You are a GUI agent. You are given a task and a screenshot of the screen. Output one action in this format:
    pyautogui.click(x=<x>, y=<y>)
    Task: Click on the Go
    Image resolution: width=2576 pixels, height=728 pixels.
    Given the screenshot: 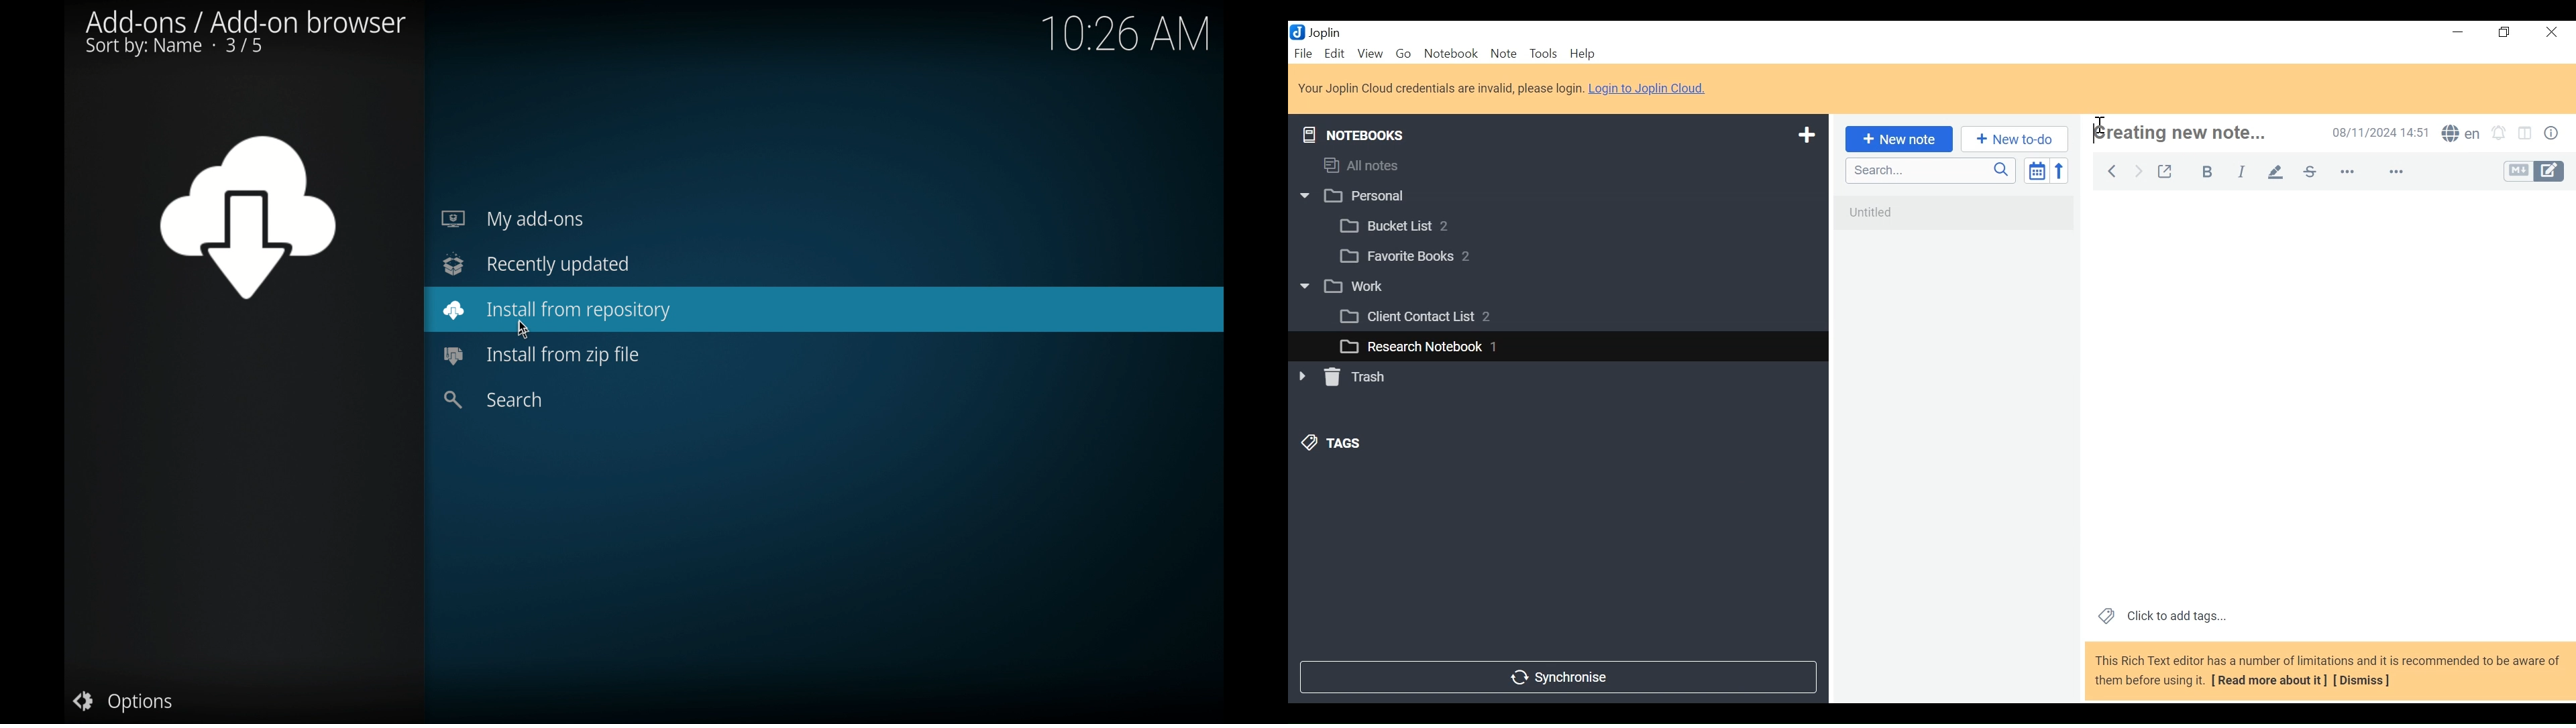 What is the action you would take?
    pyautogui.click(x=1403, y=52)
    